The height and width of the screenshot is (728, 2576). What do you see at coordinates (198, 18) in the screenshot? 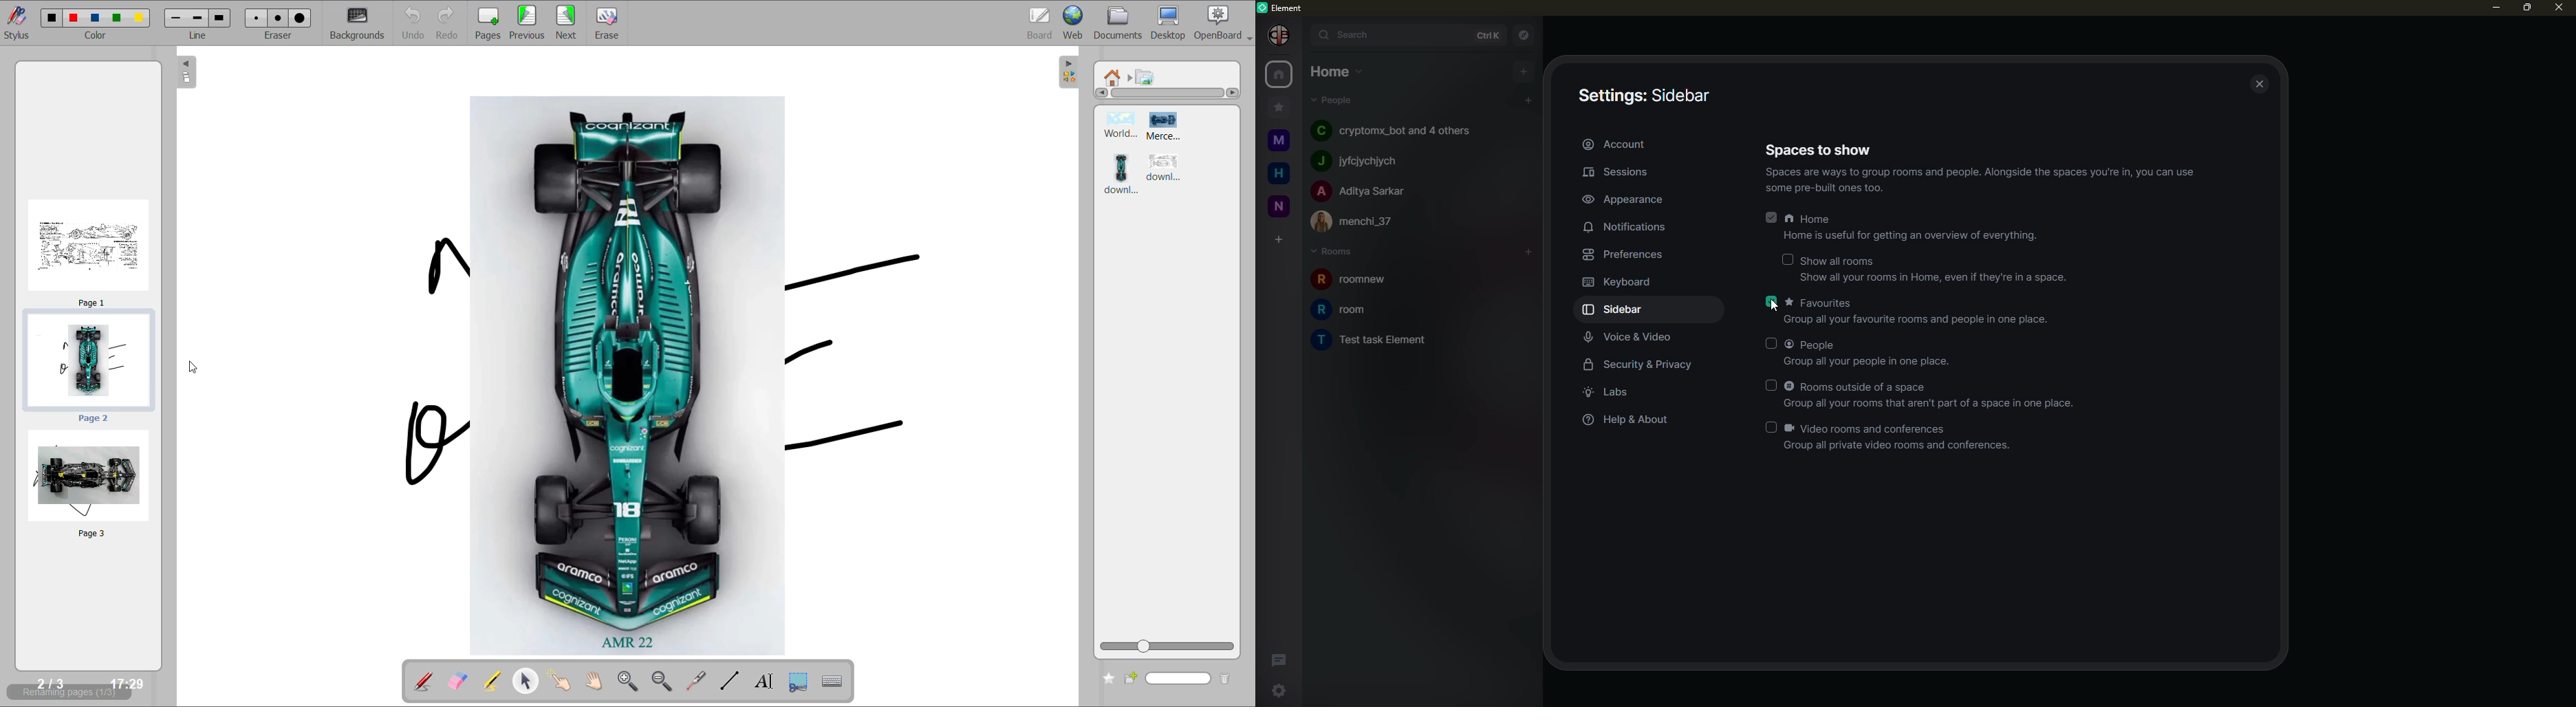
I see `Medium line` at bounding box center [198, 18].